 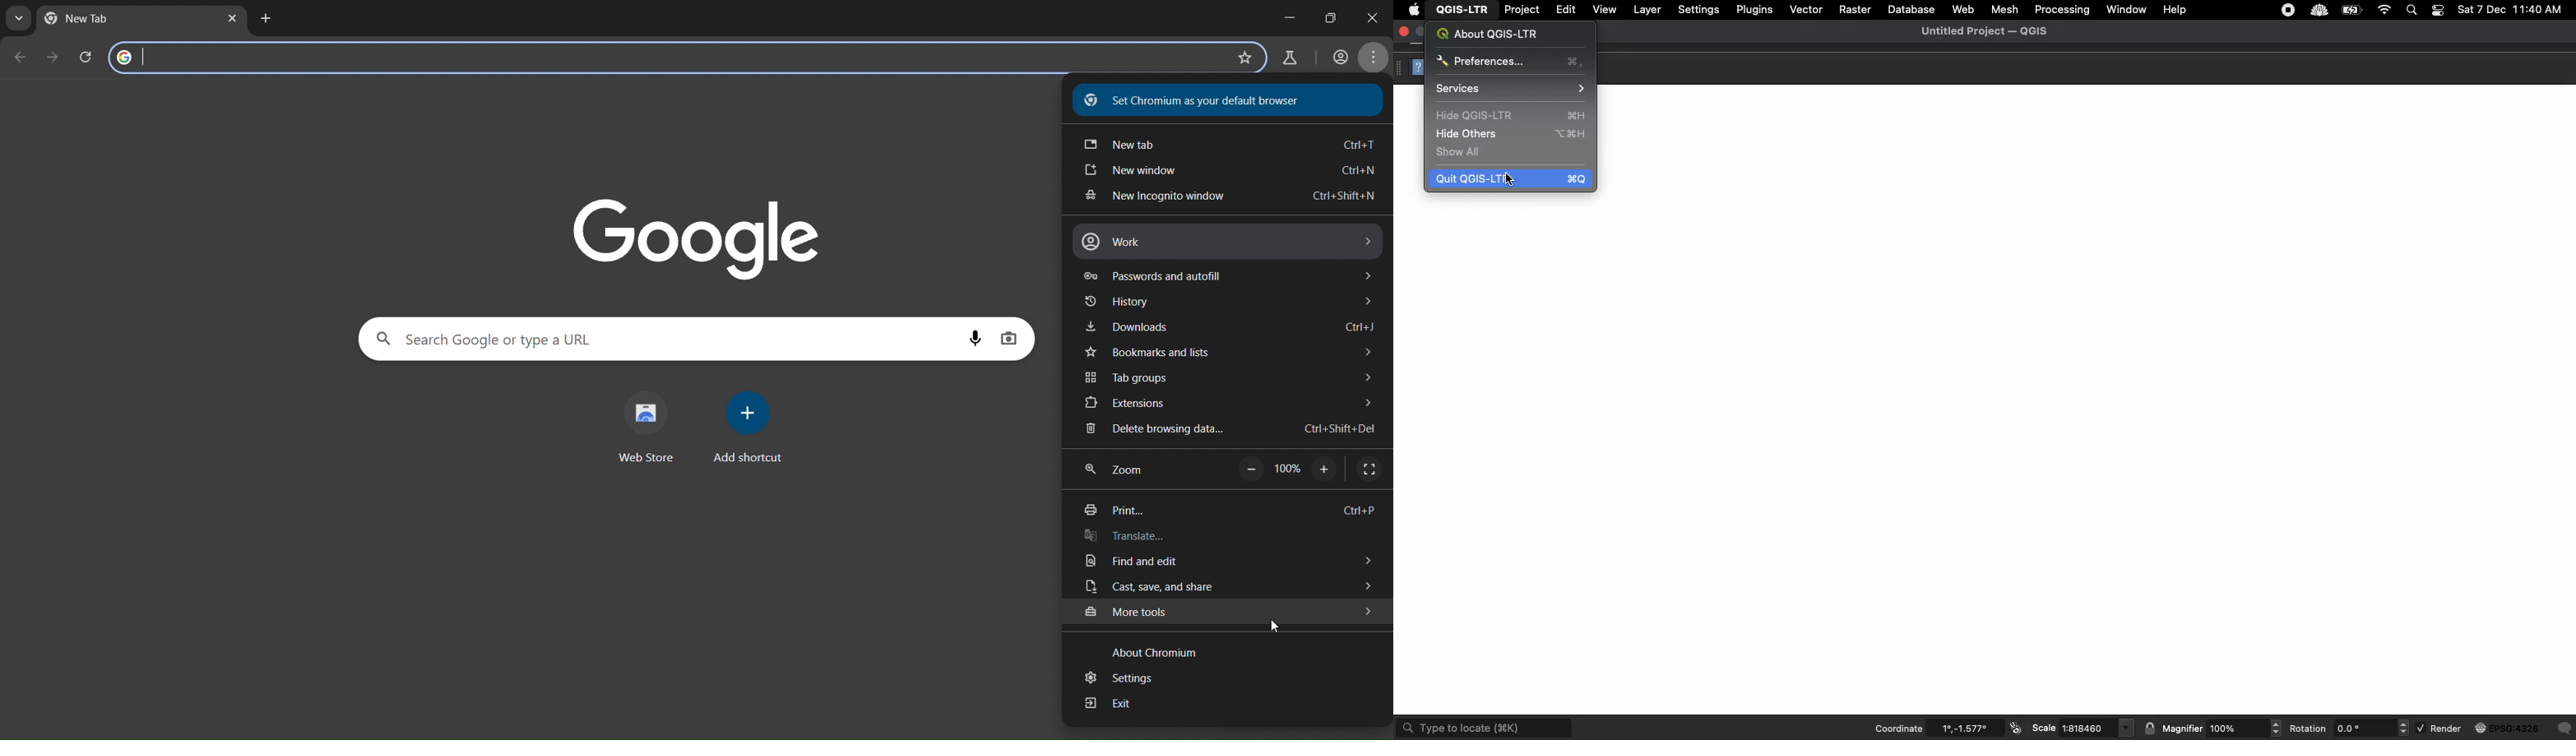 I want to click on search panel, so click(x=216, y=56).